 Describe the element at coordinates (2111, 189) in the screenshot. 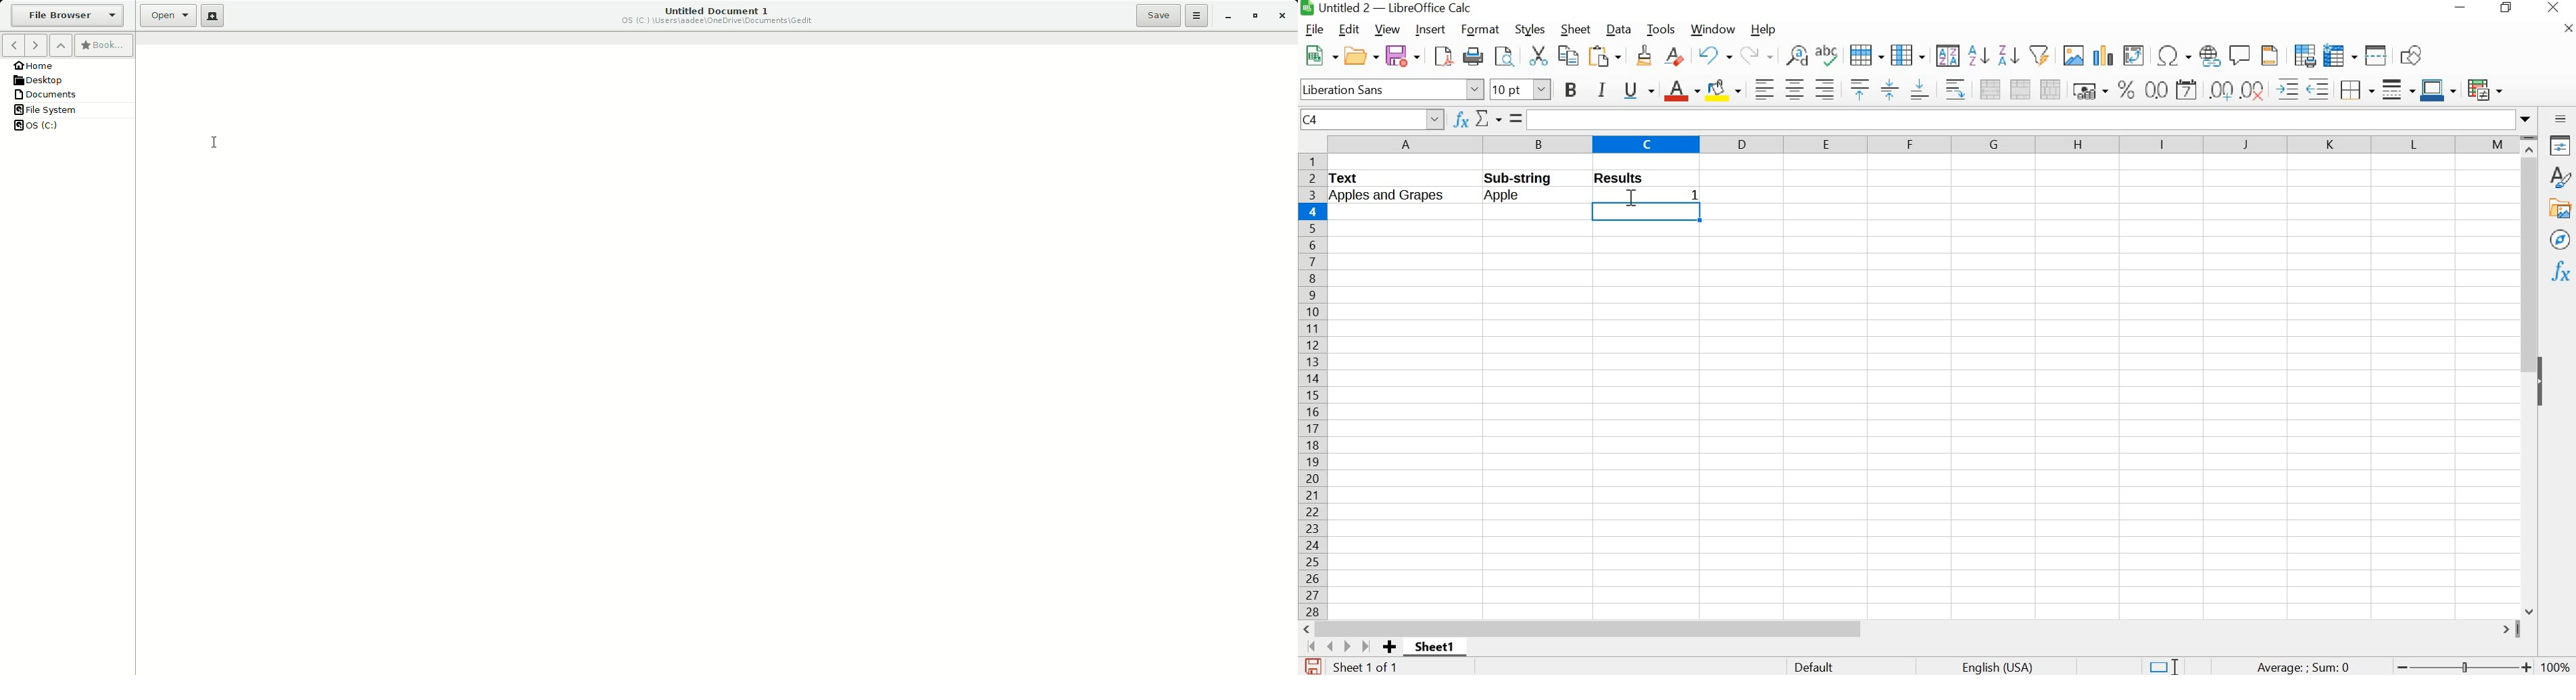

I see `cells` at that location.